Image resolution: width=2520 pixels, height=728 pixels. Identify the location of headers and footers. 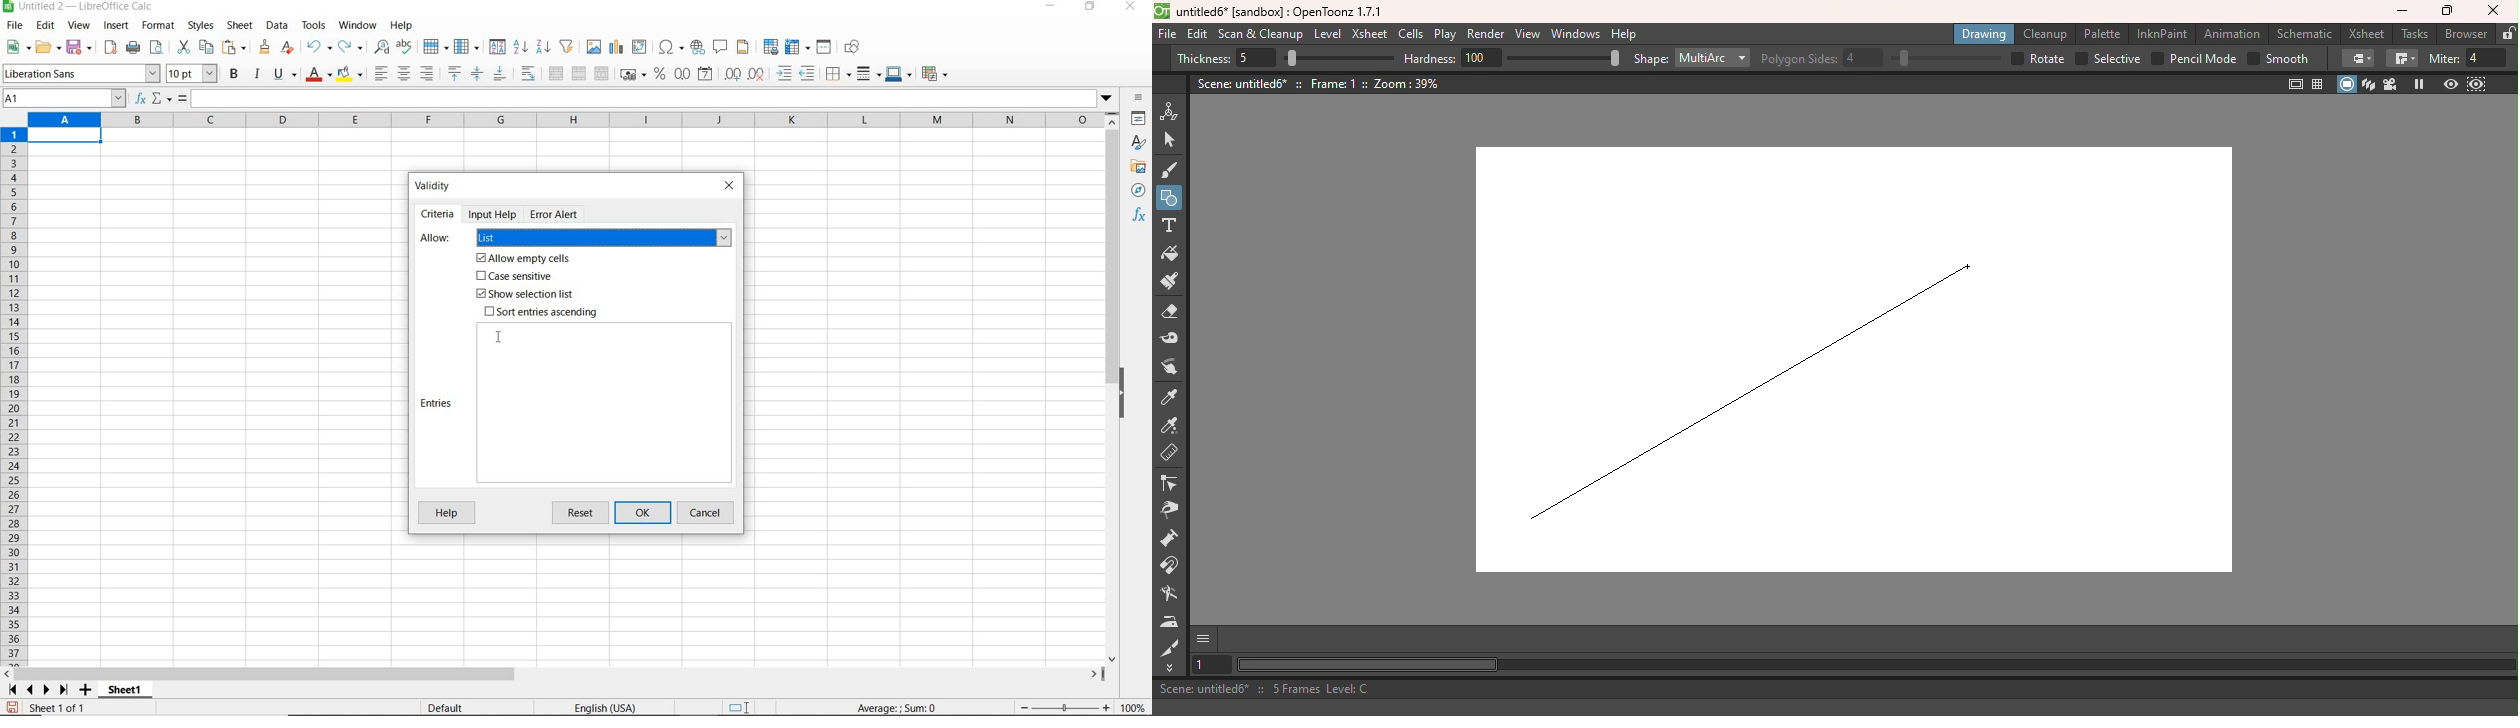
(745, 47).